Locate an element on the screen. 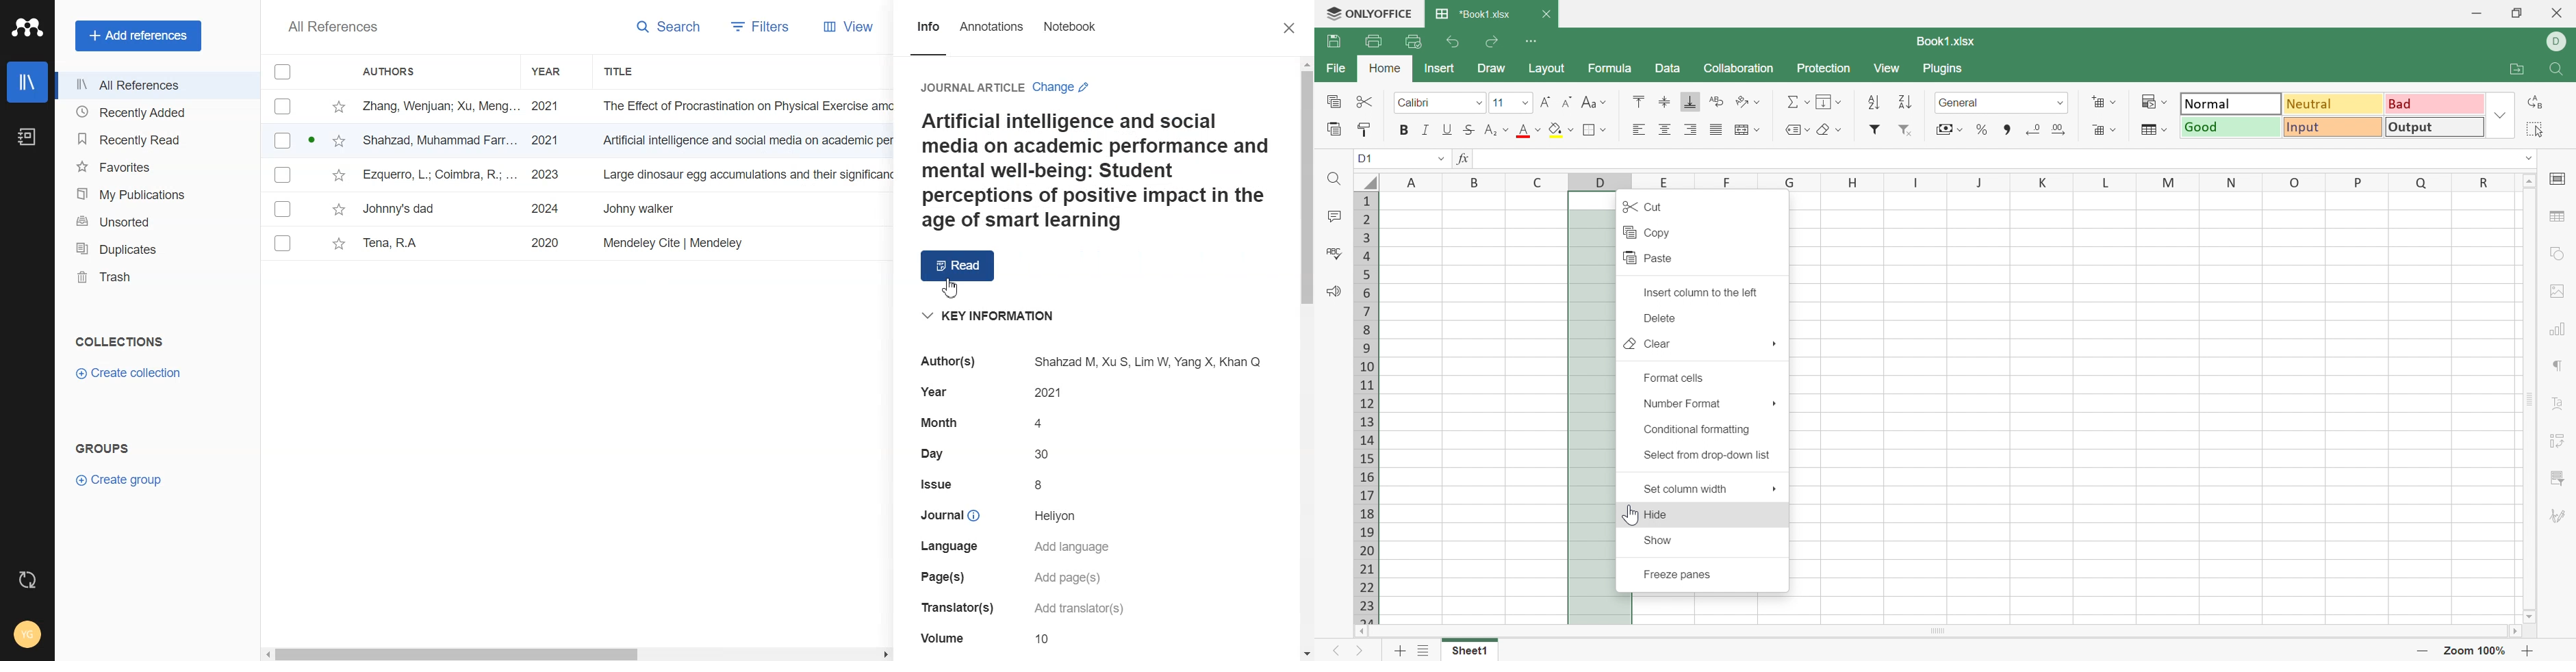  Drop Down is located at coordinates (2062, 103).